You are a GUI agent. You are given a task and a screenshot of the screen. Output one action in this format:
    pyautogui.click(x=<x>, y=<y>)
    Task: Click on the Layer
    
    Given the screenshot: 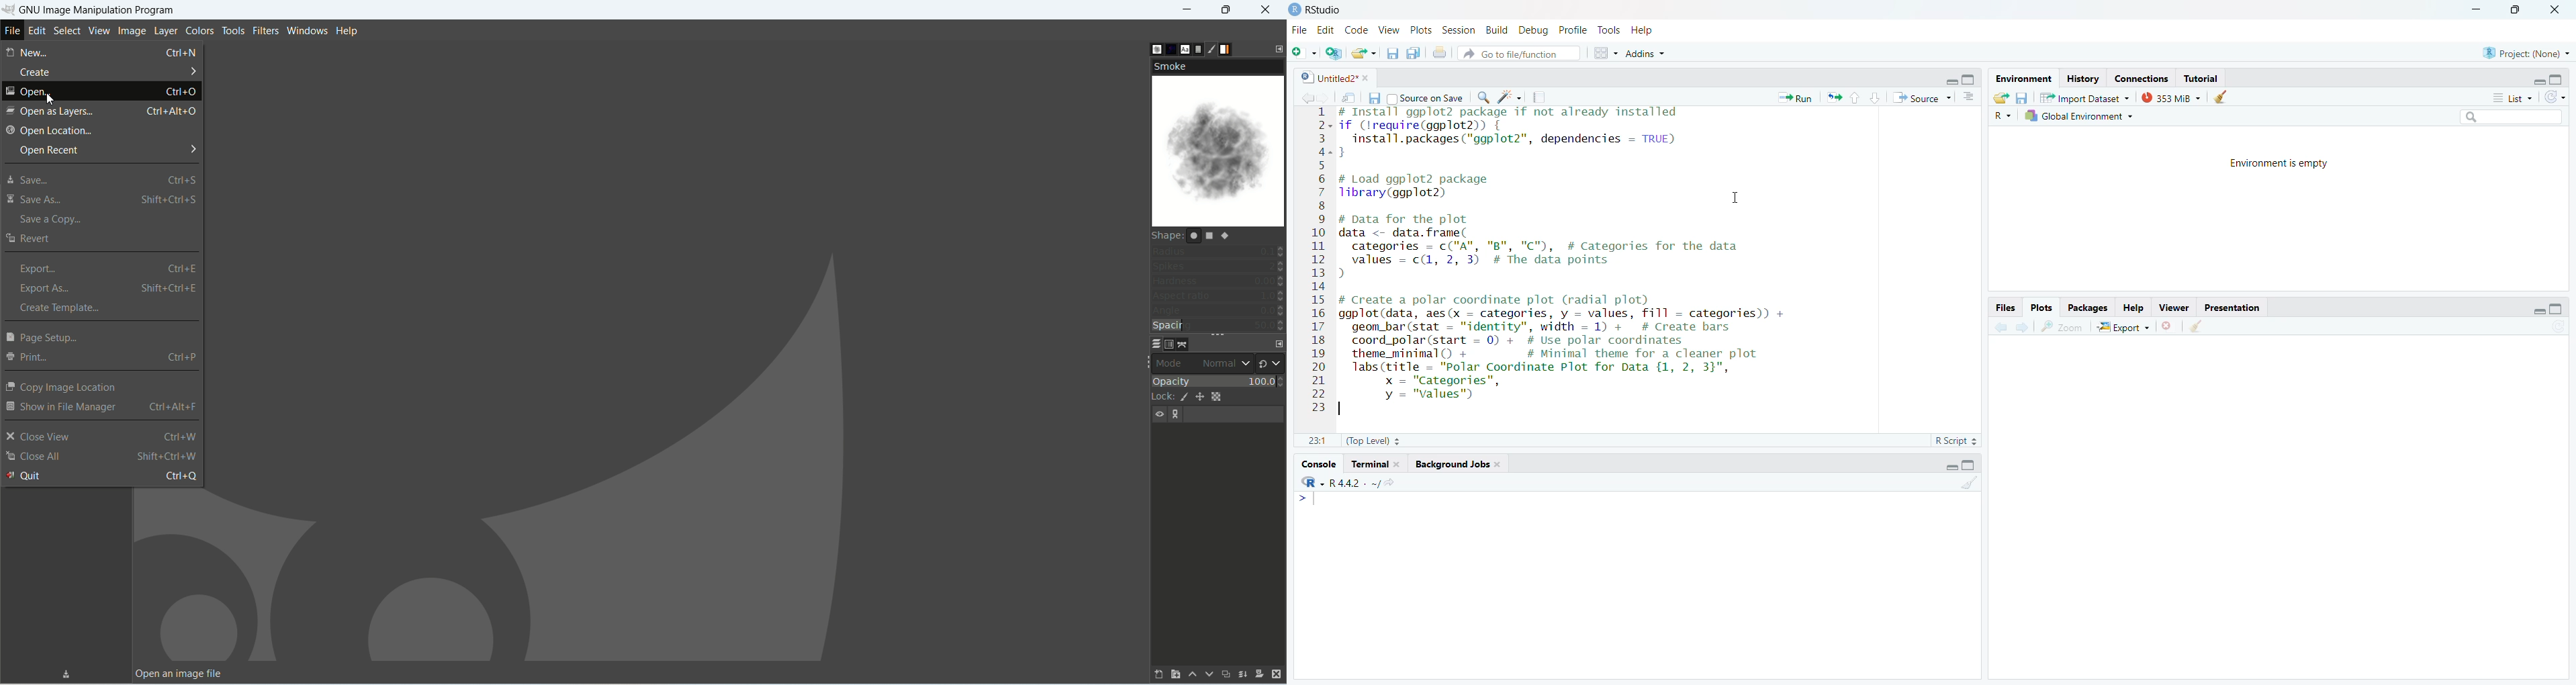 What is the action you would take?
    pyautogui.click(x=164, y=30)
    